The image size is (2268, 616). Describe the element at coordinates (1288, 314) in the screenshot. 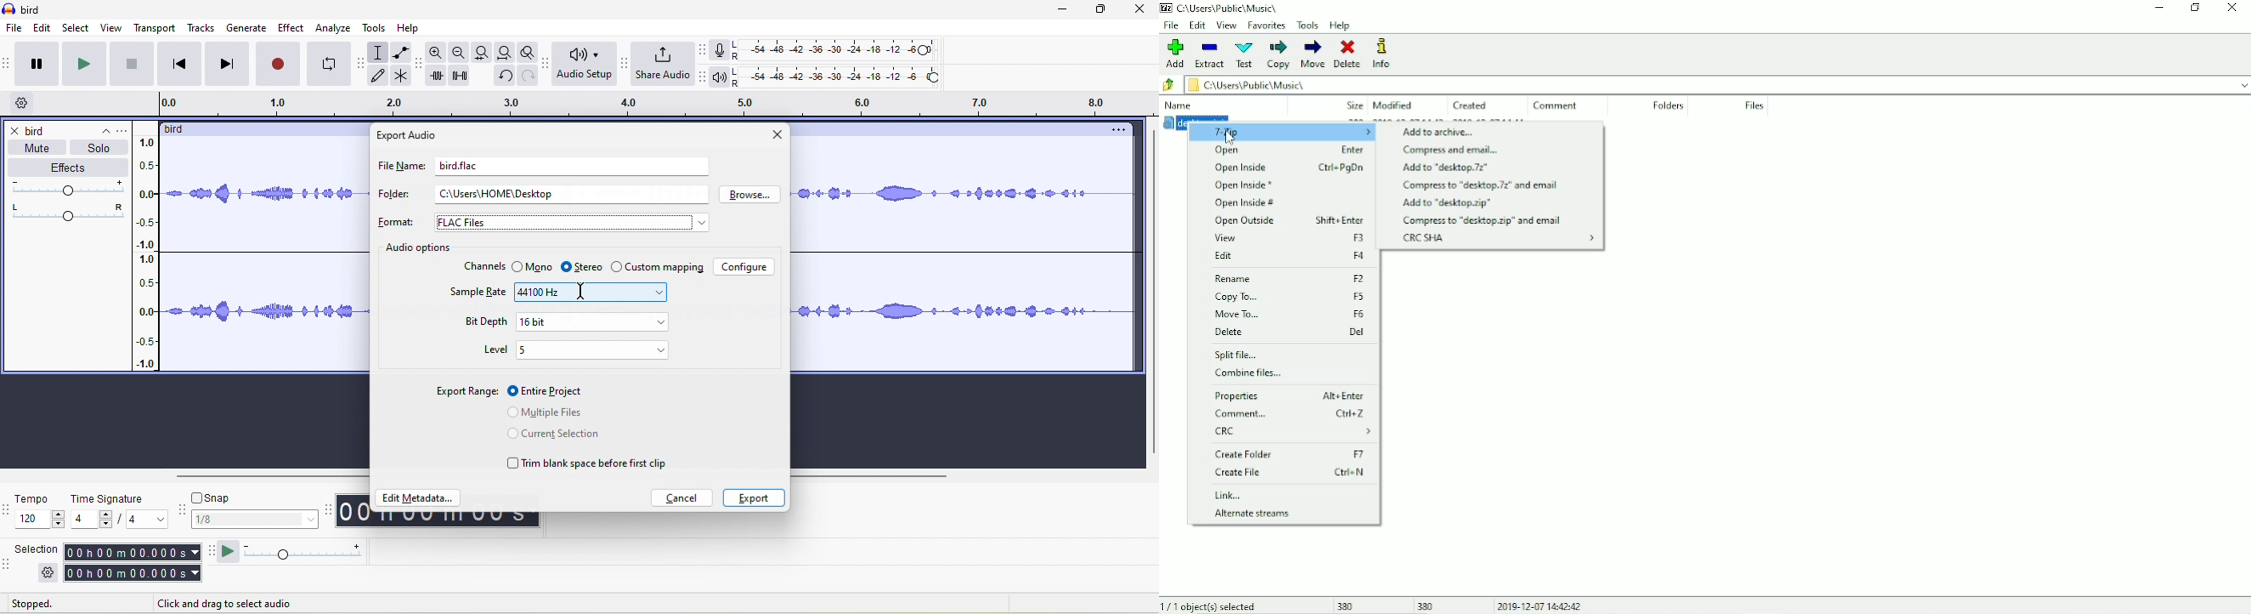

I see `Move To` at that location.